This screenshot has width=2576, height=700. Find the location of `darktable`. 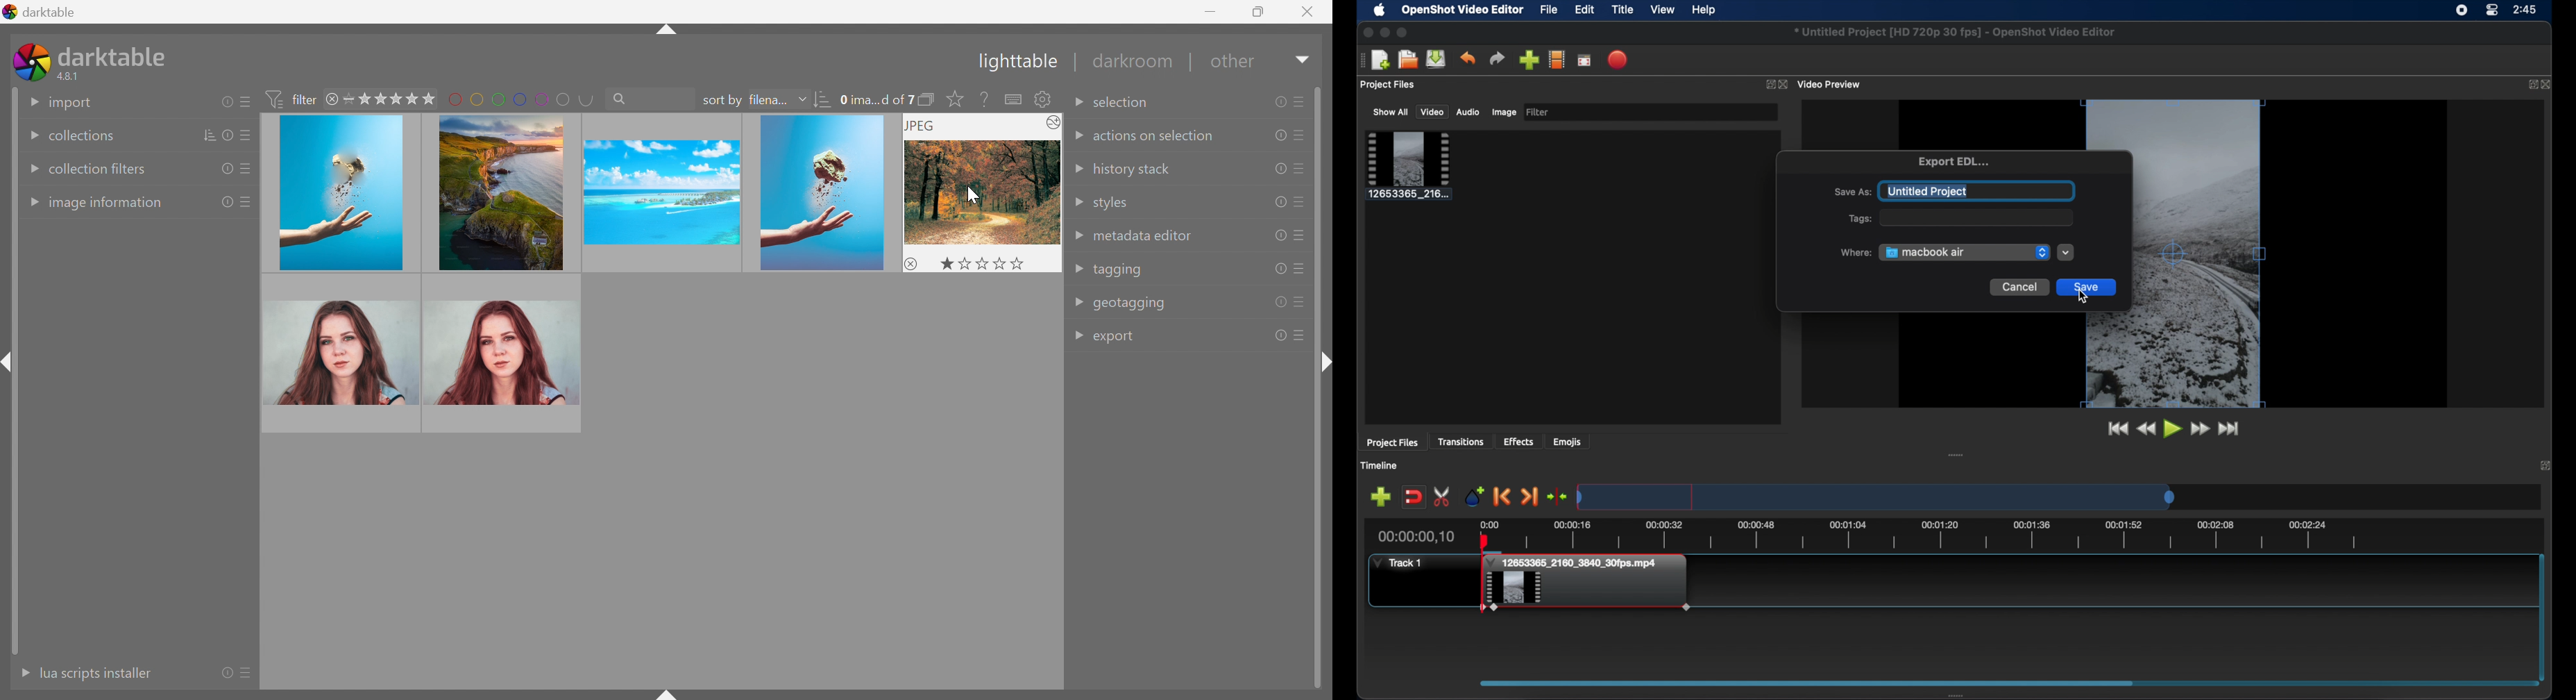

darktable is located at coordinates (115, 54).